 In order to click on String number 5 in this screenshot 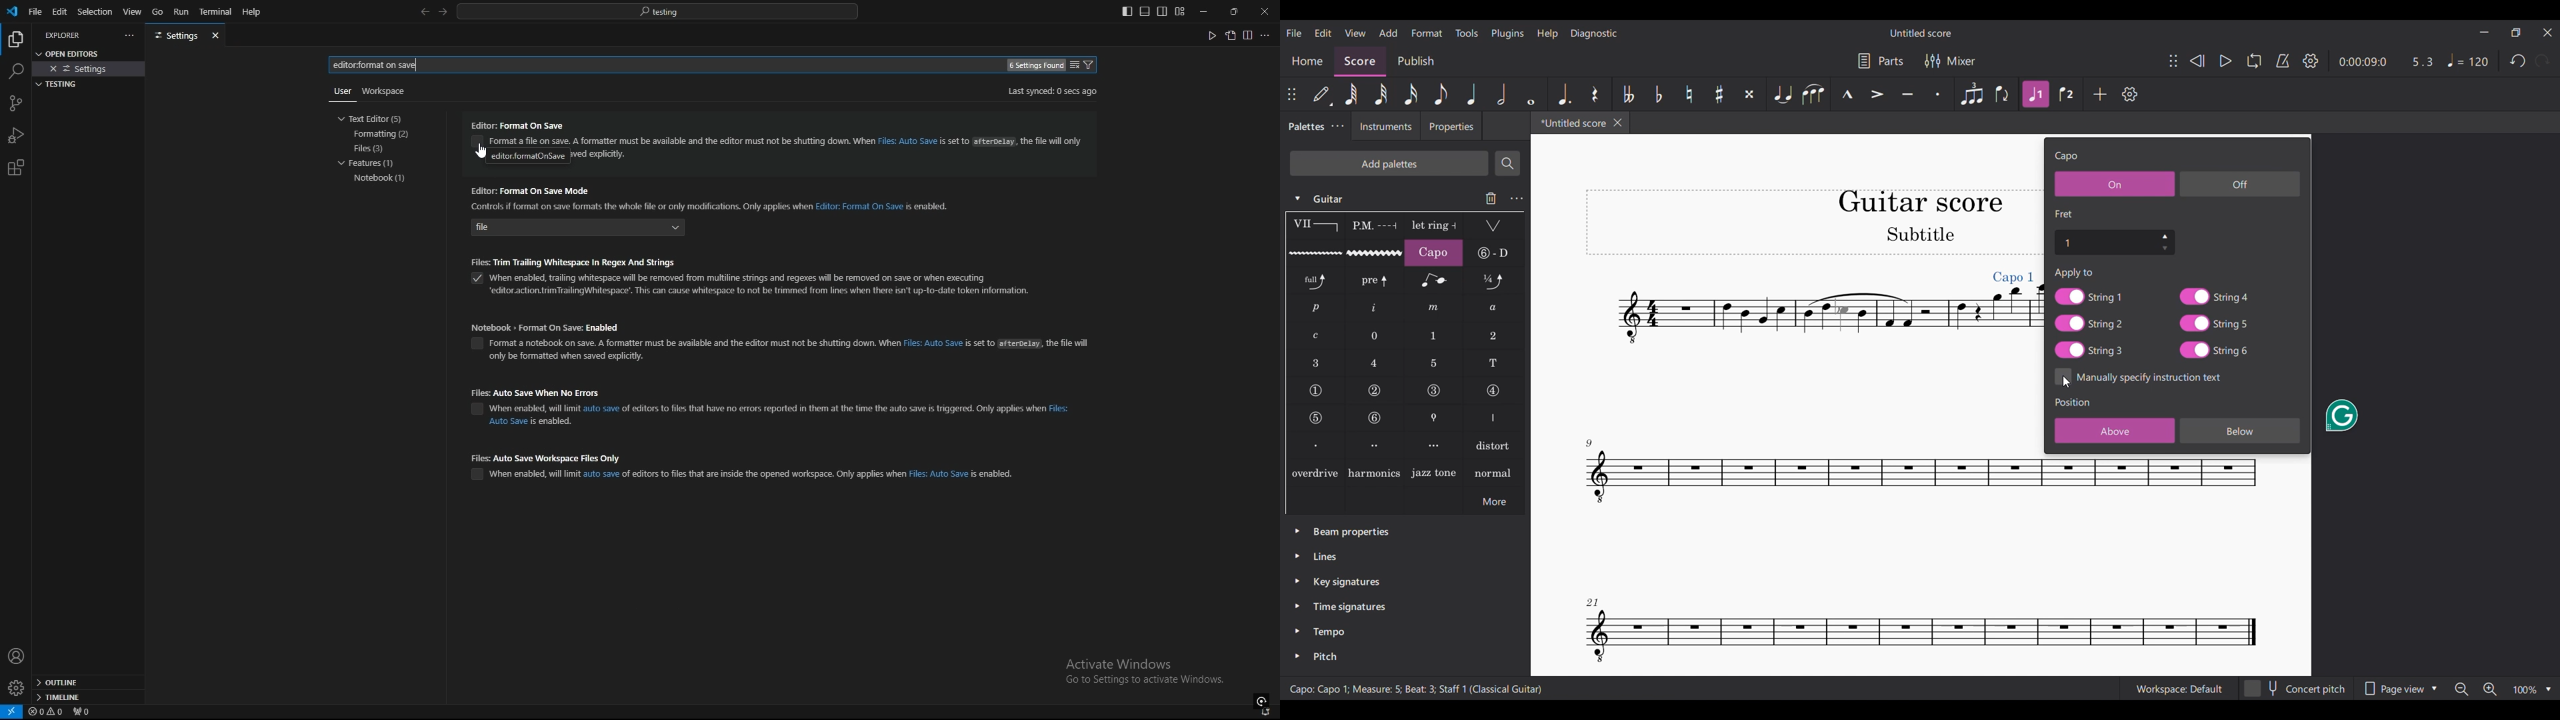, I will do `click(1316, 418)`.